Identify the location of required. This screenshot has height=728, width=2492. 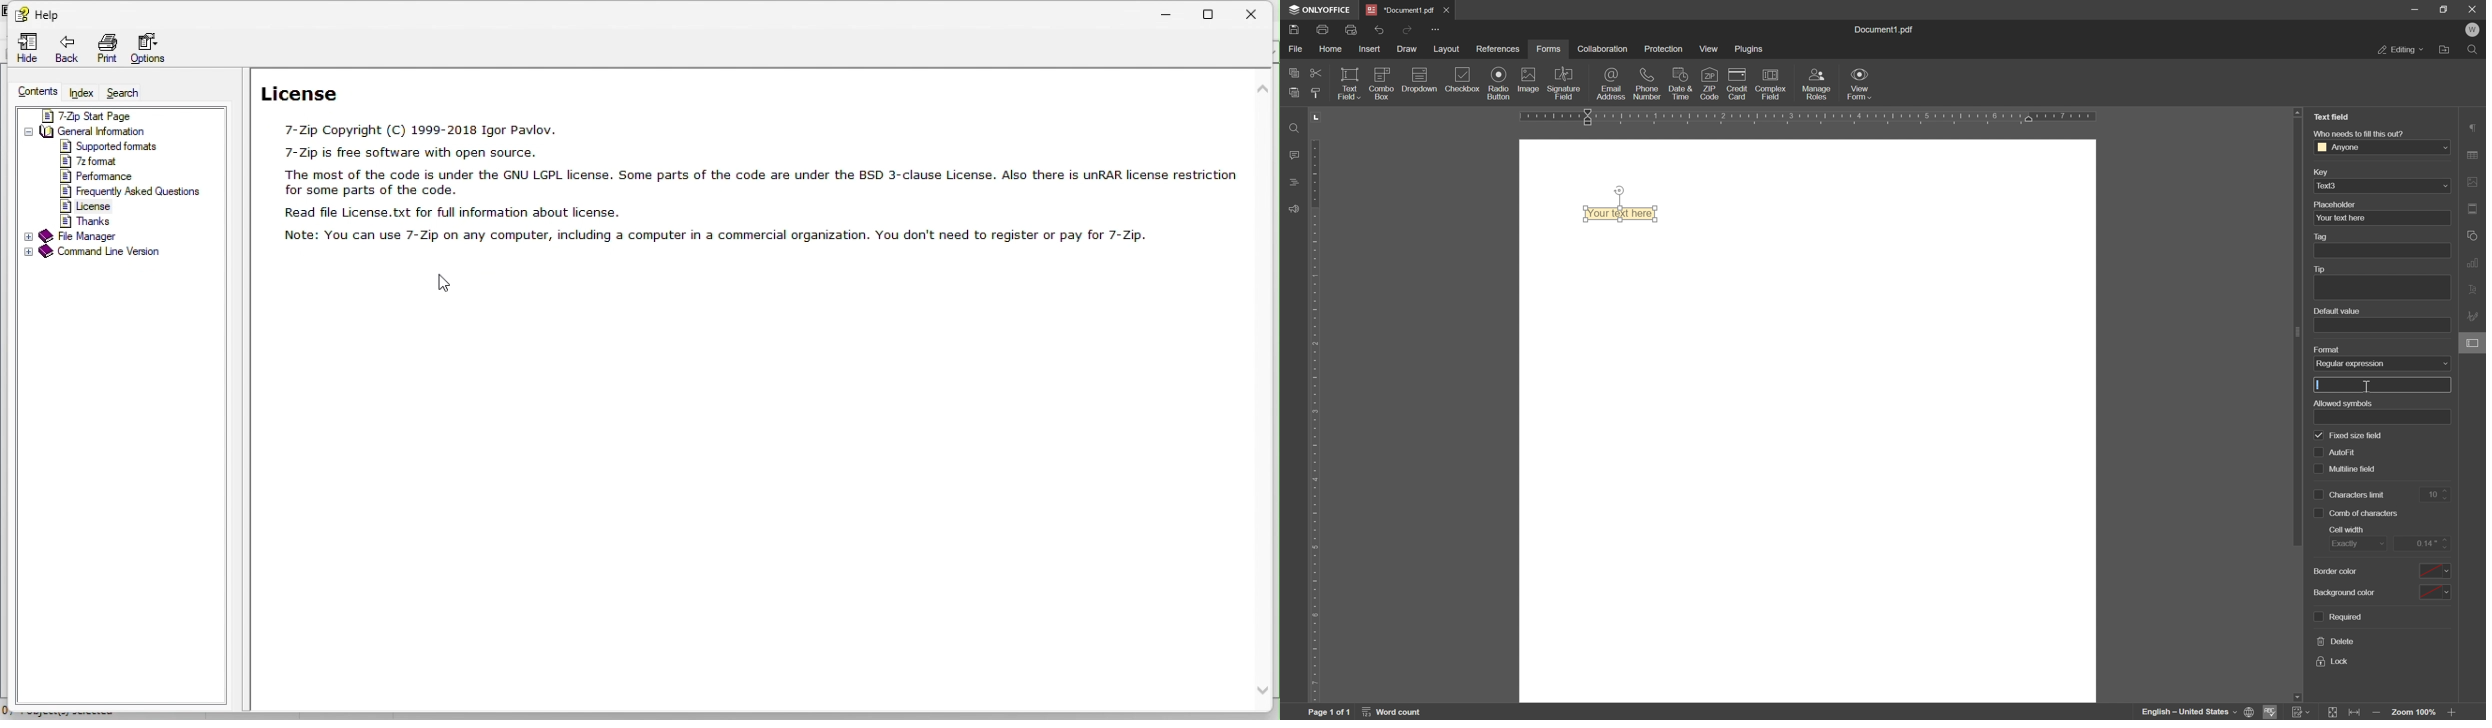
(2346, 617).